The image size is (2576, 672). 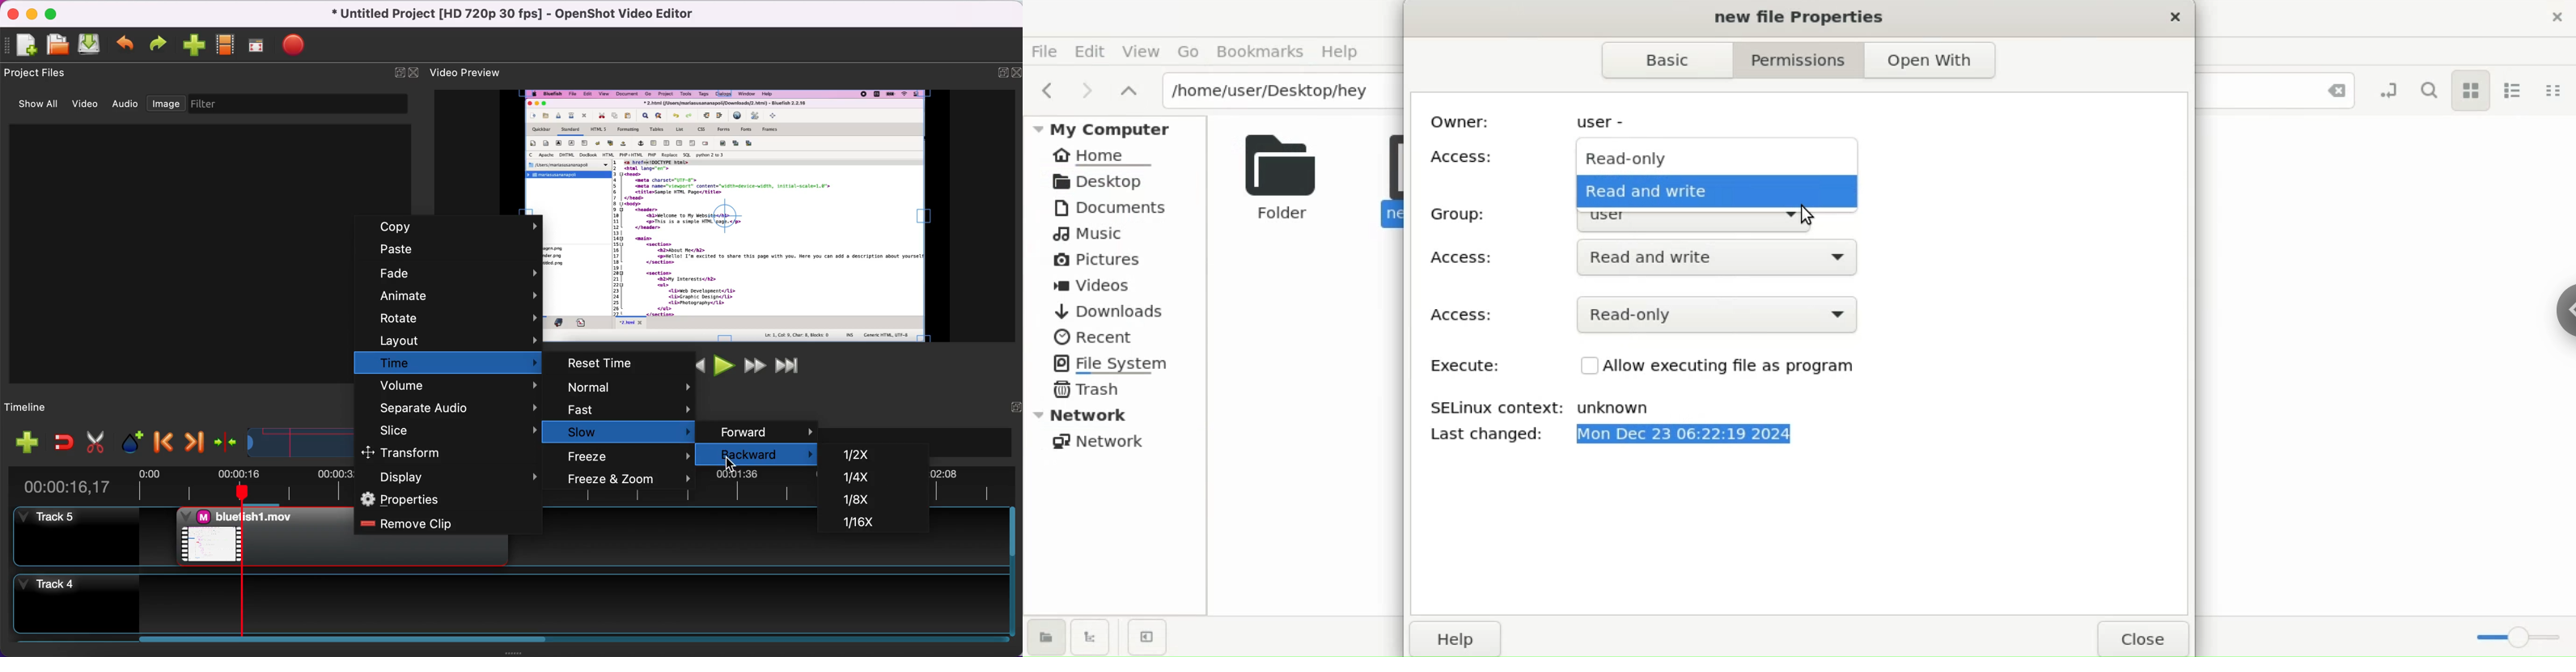 What do you see at coordinates (161, 43) in the screenshot?
I see `redo` at bounding box center [161, 43].